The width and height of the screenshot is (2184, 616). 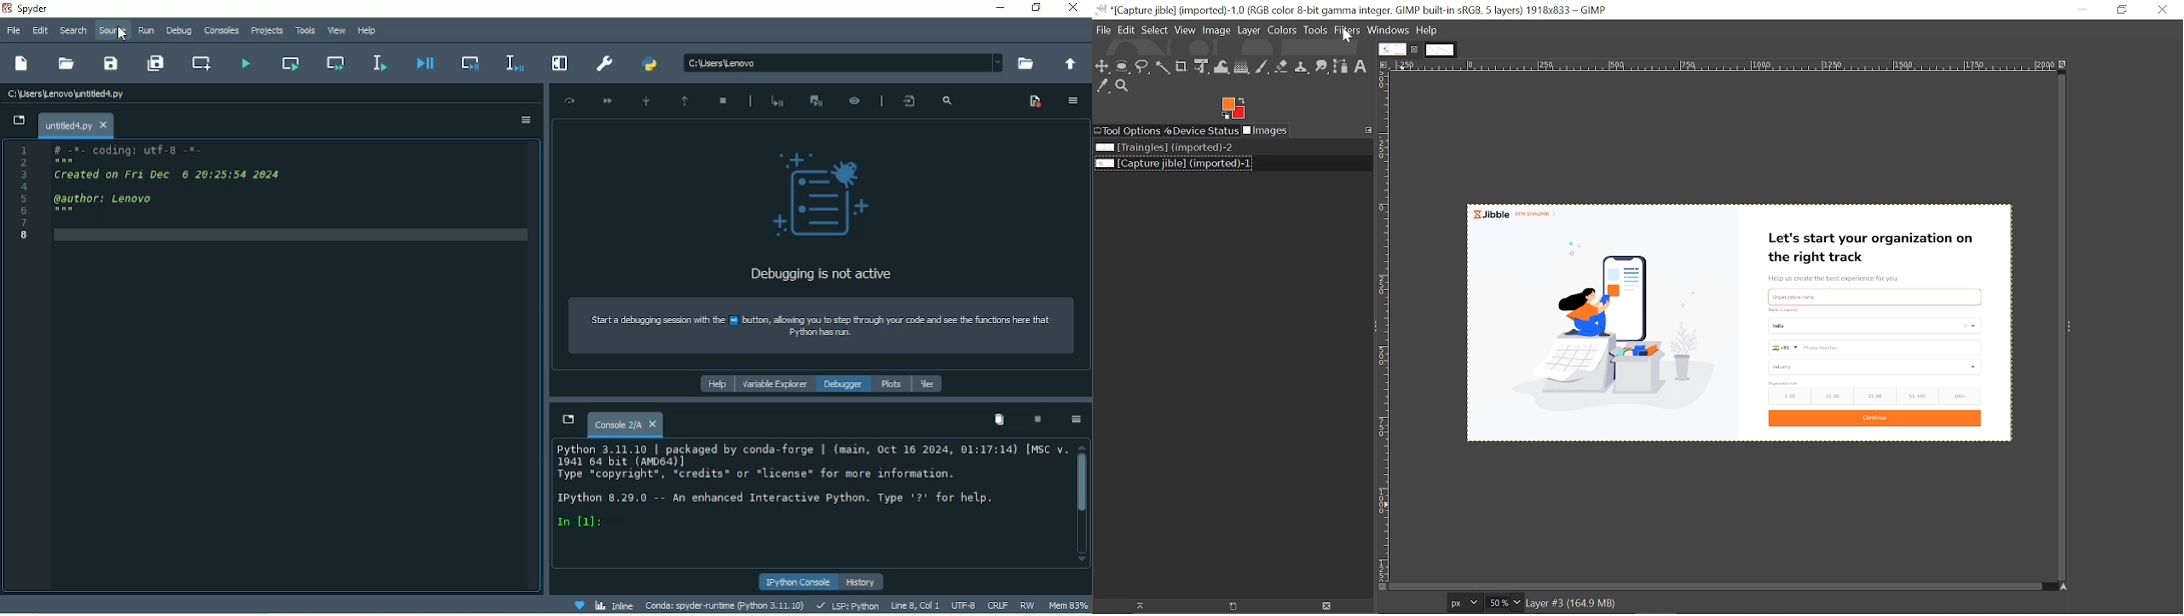 I want to click on Files, so click(x=929, y=384).